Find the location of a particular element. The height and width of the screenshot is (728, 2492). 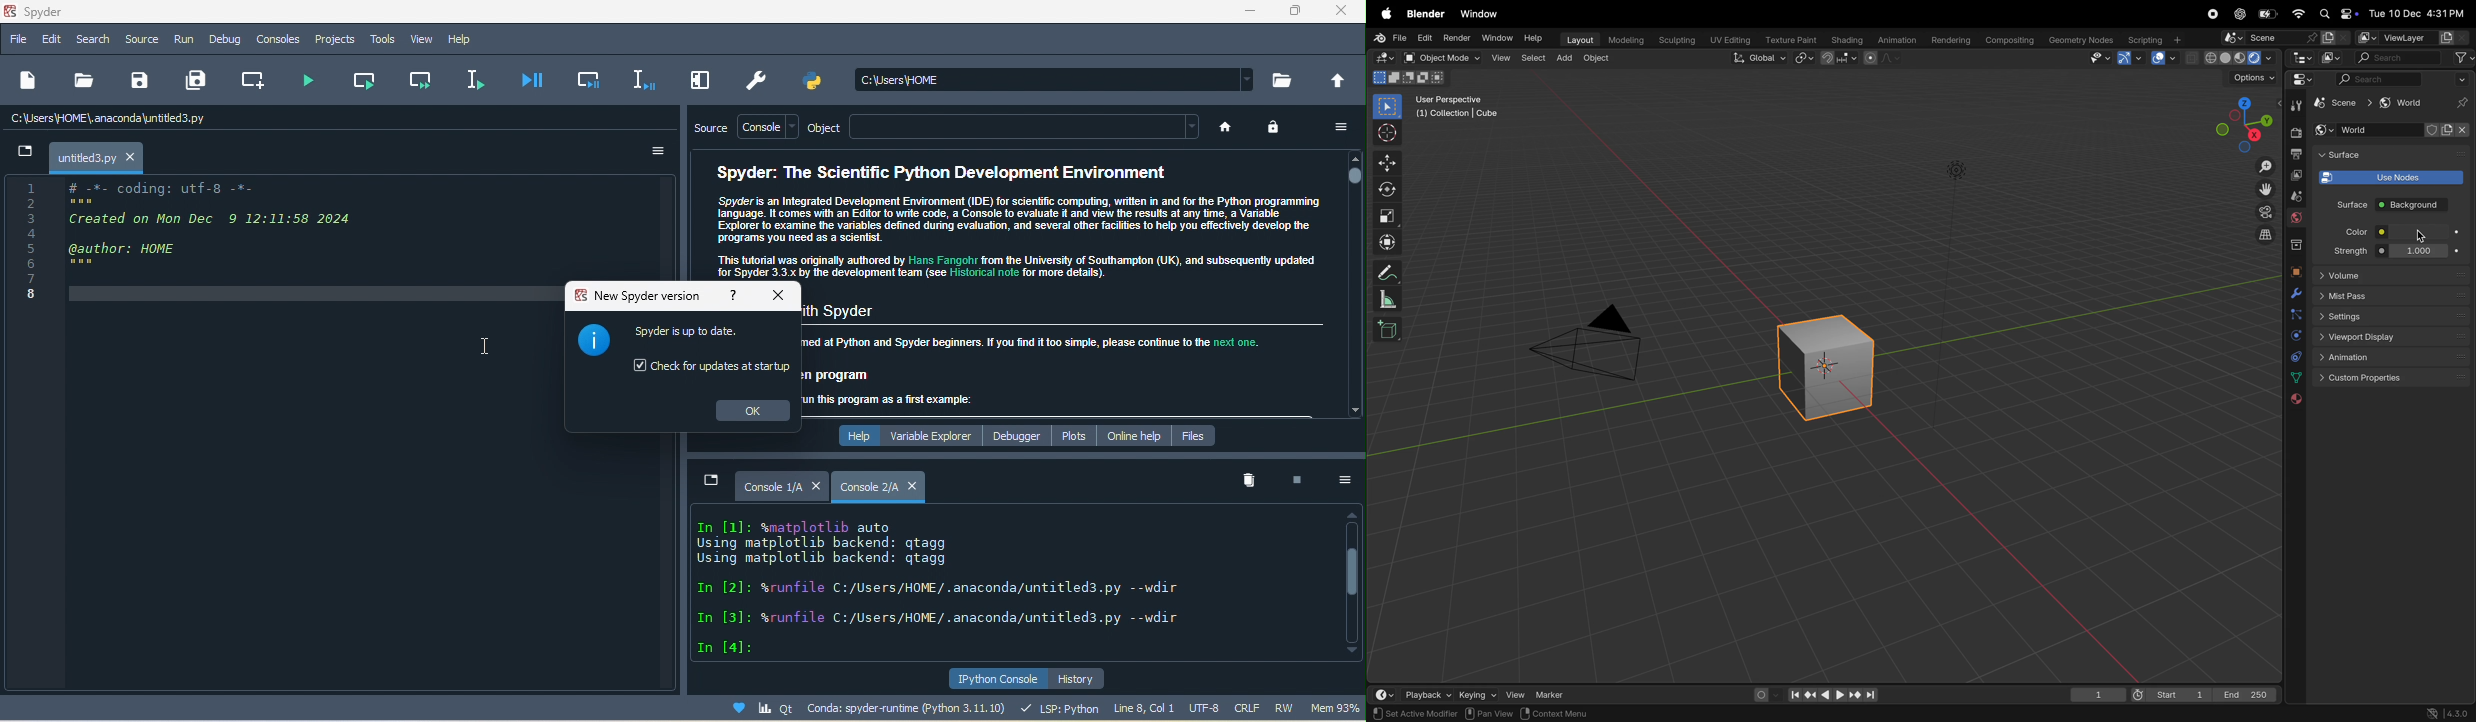

close is located at coordinates (780, 296).